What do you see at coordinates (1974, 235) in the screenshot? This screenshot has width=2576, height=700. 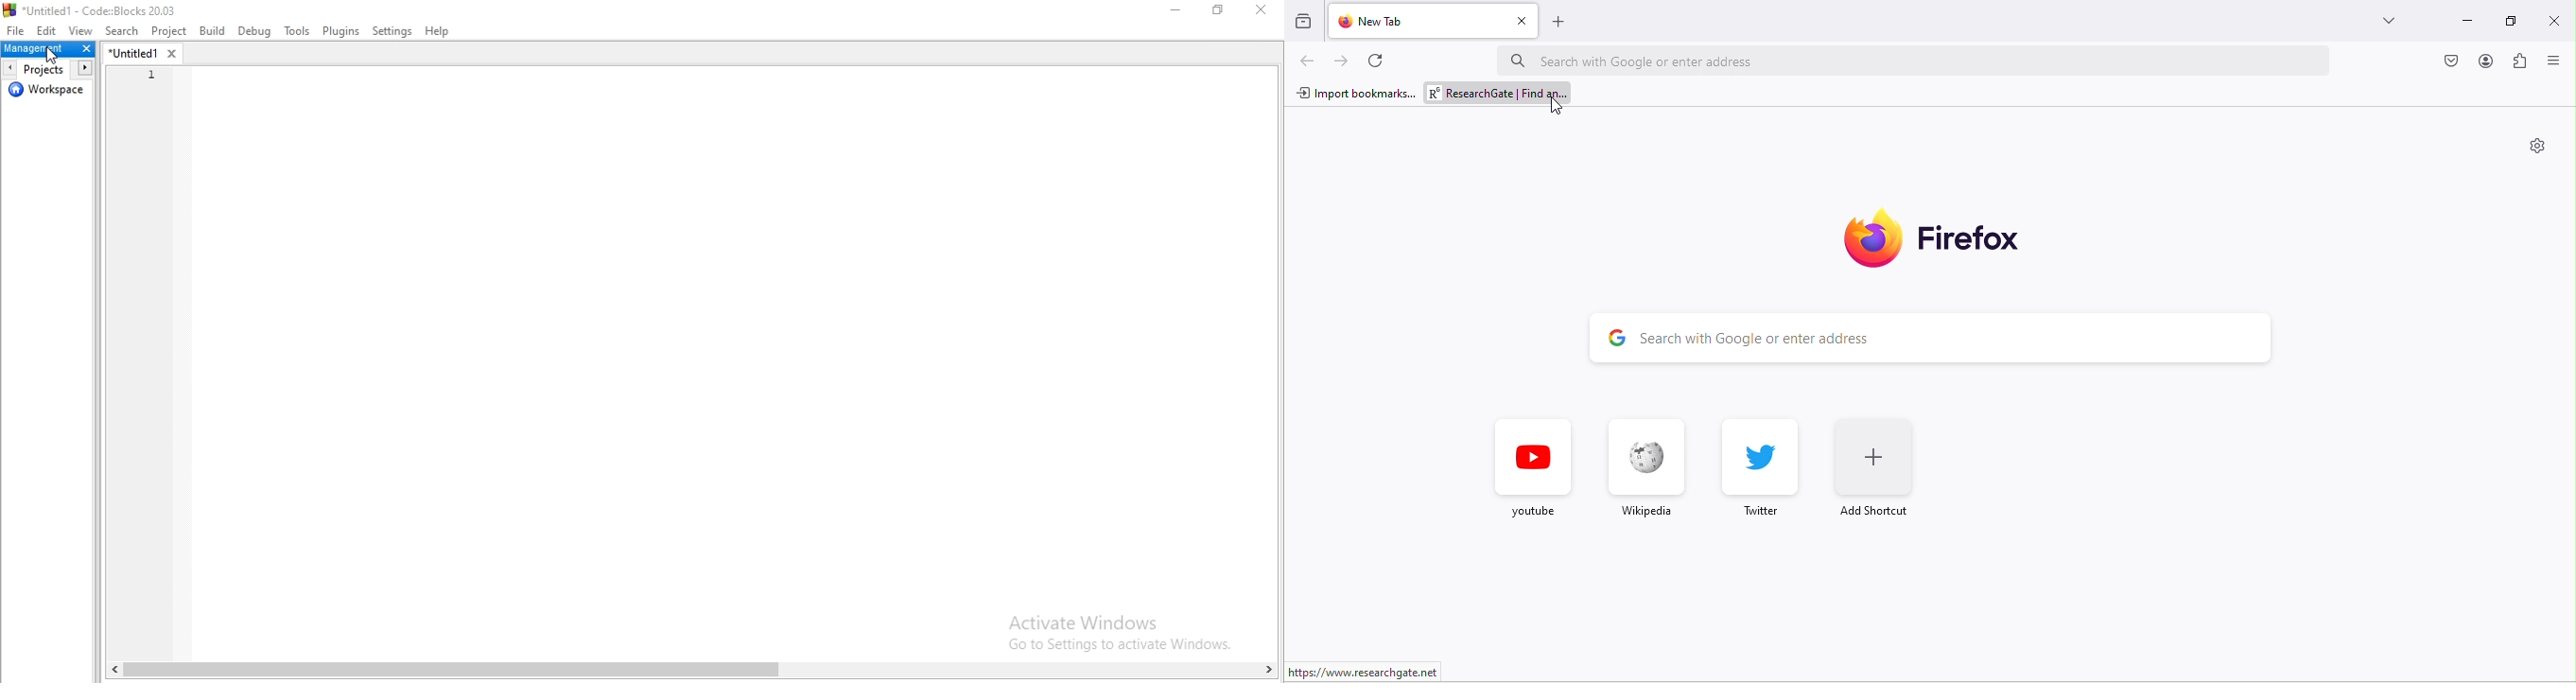 I see `Firefox` at bounding box center [1974, 235].